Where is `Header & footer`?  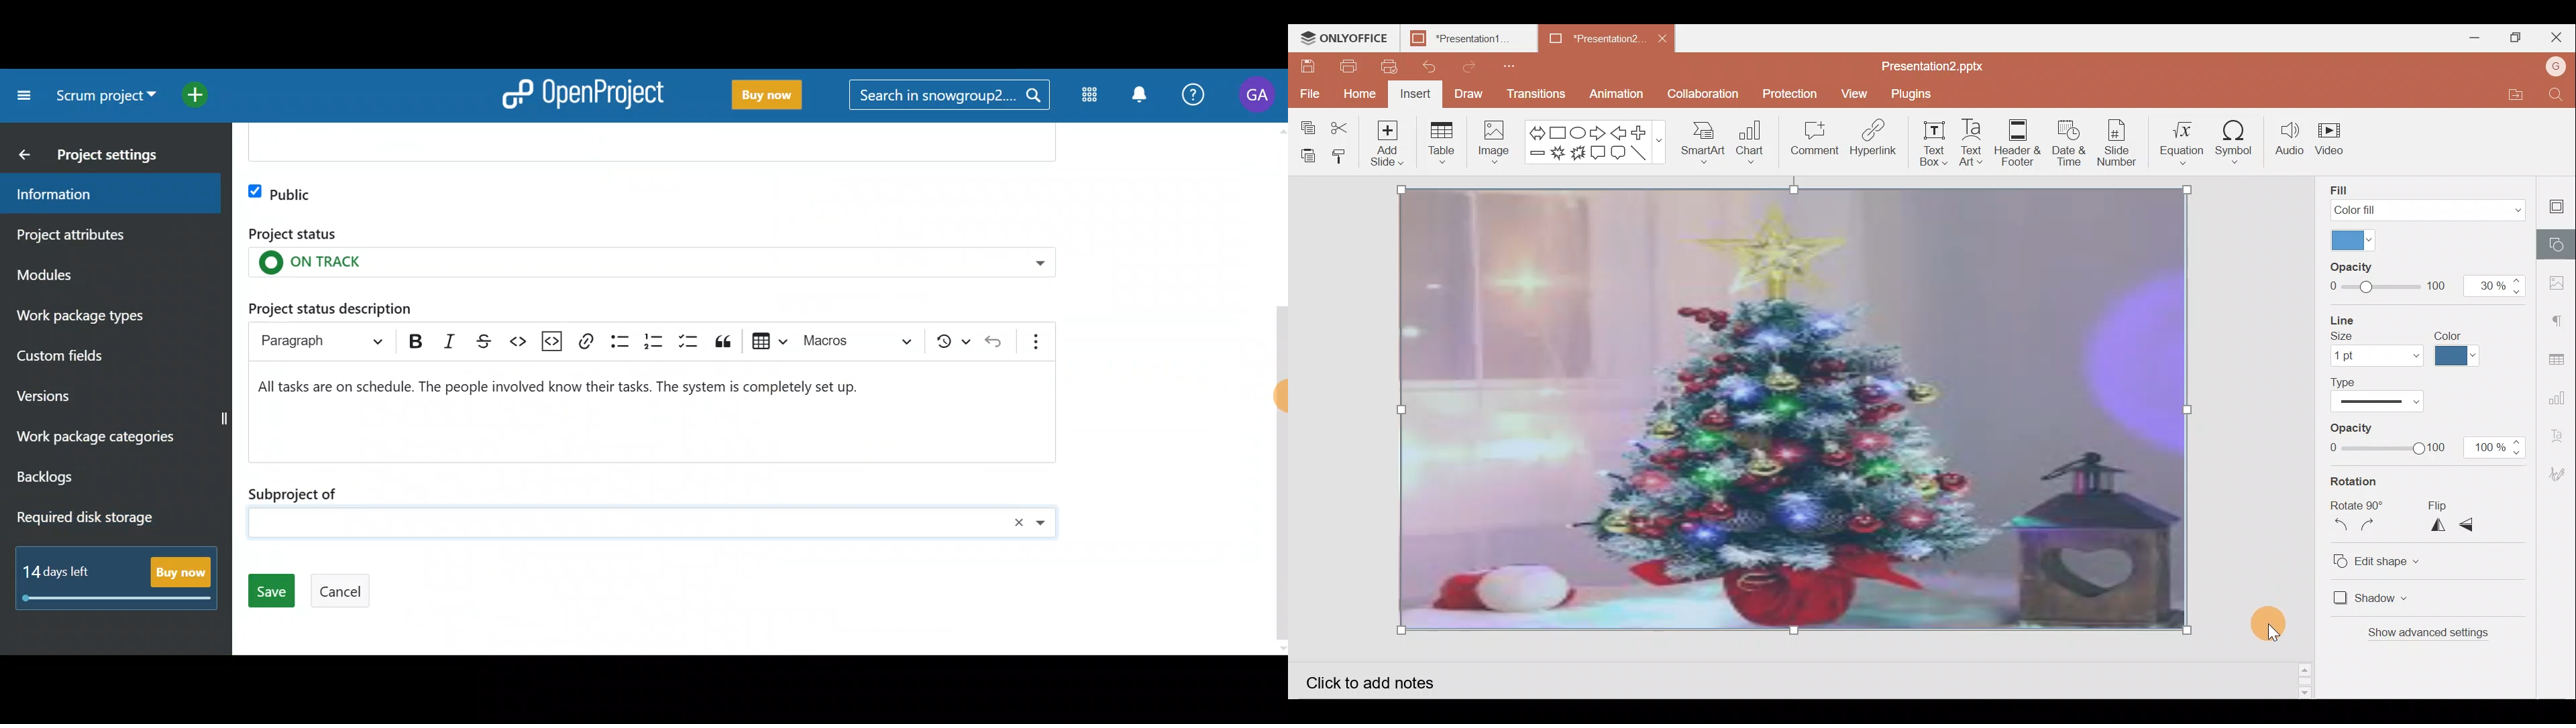
Header & footer is located at coordinates (2017, 145).